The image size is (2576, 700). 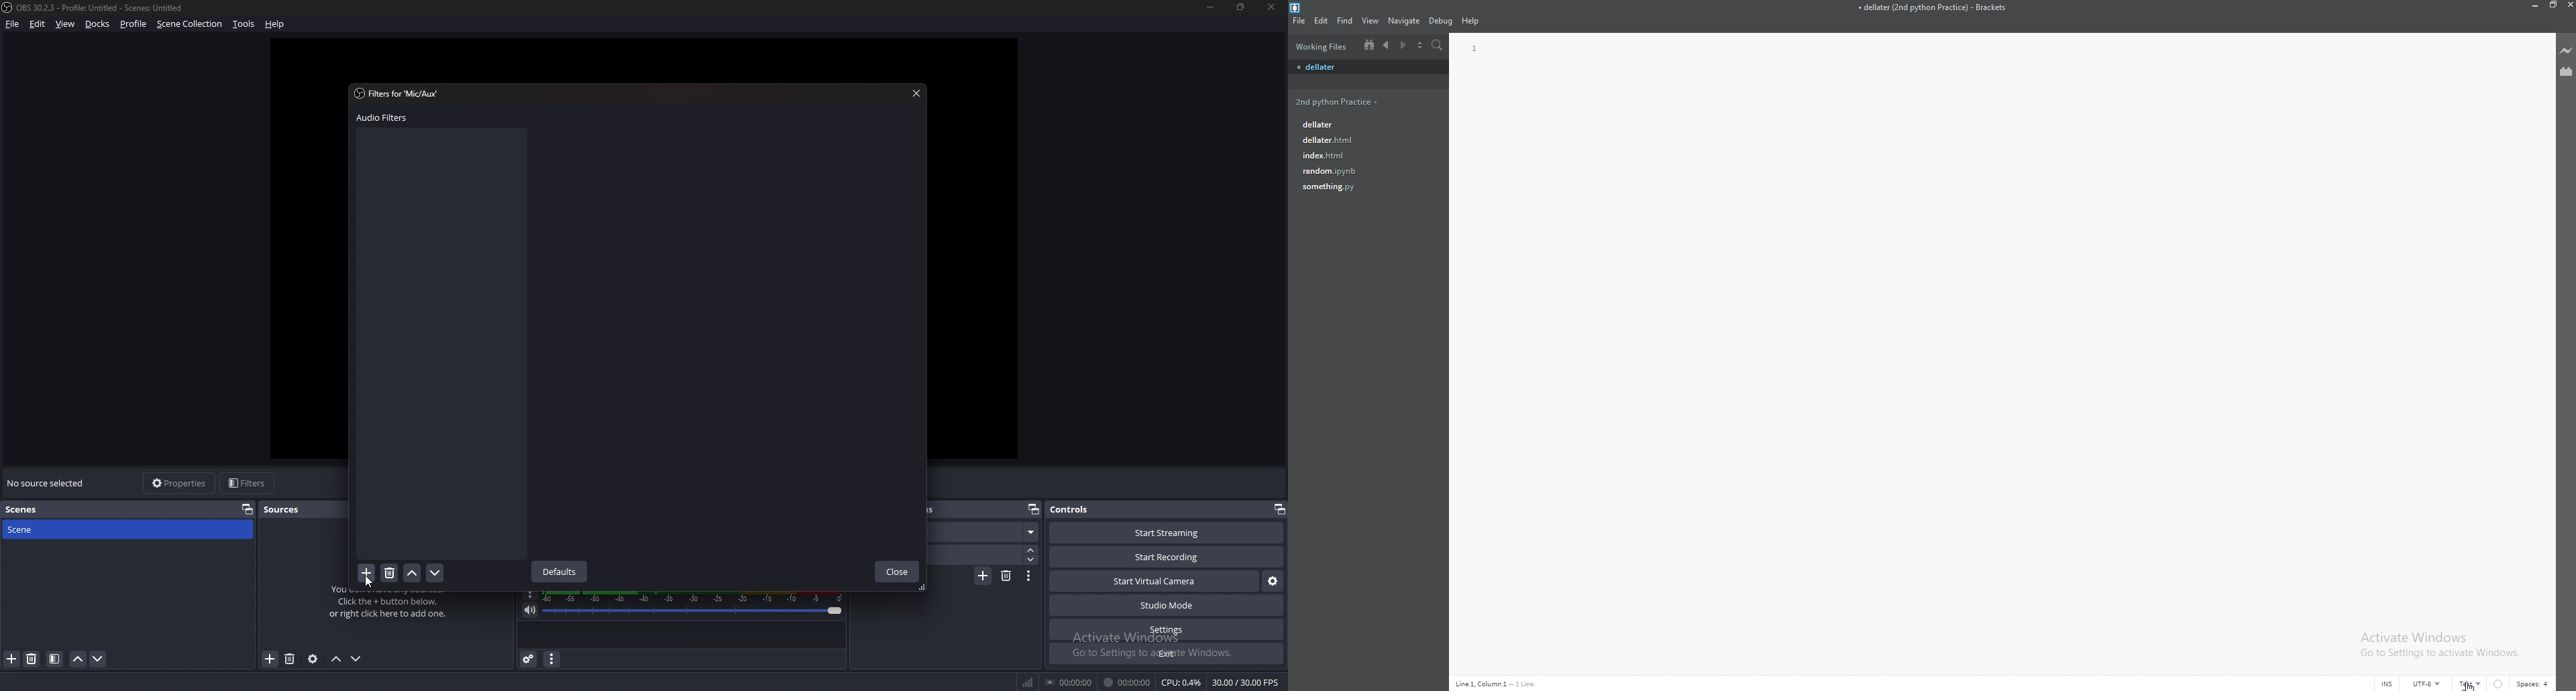 What do you see at coordinates (390, 572) in the screenshot?
I see `delete filter` at bounding box center [390, 572].